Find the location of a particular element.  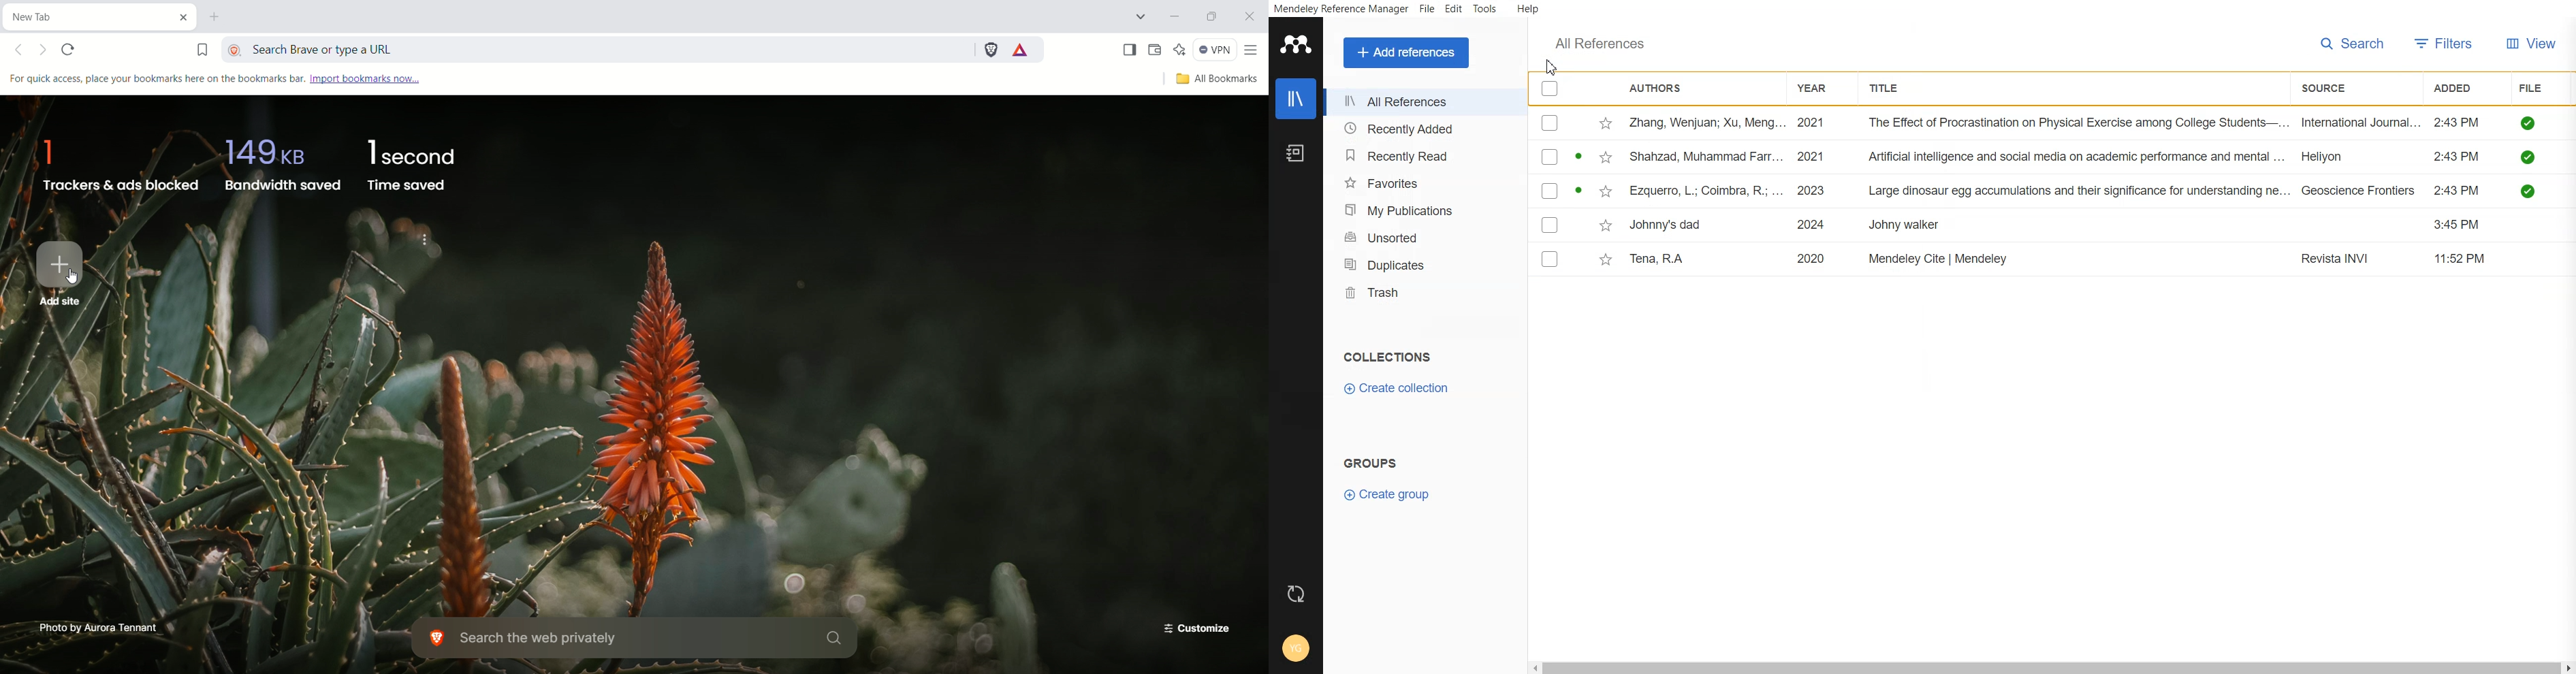

star is located at coordinates (1604, 225).